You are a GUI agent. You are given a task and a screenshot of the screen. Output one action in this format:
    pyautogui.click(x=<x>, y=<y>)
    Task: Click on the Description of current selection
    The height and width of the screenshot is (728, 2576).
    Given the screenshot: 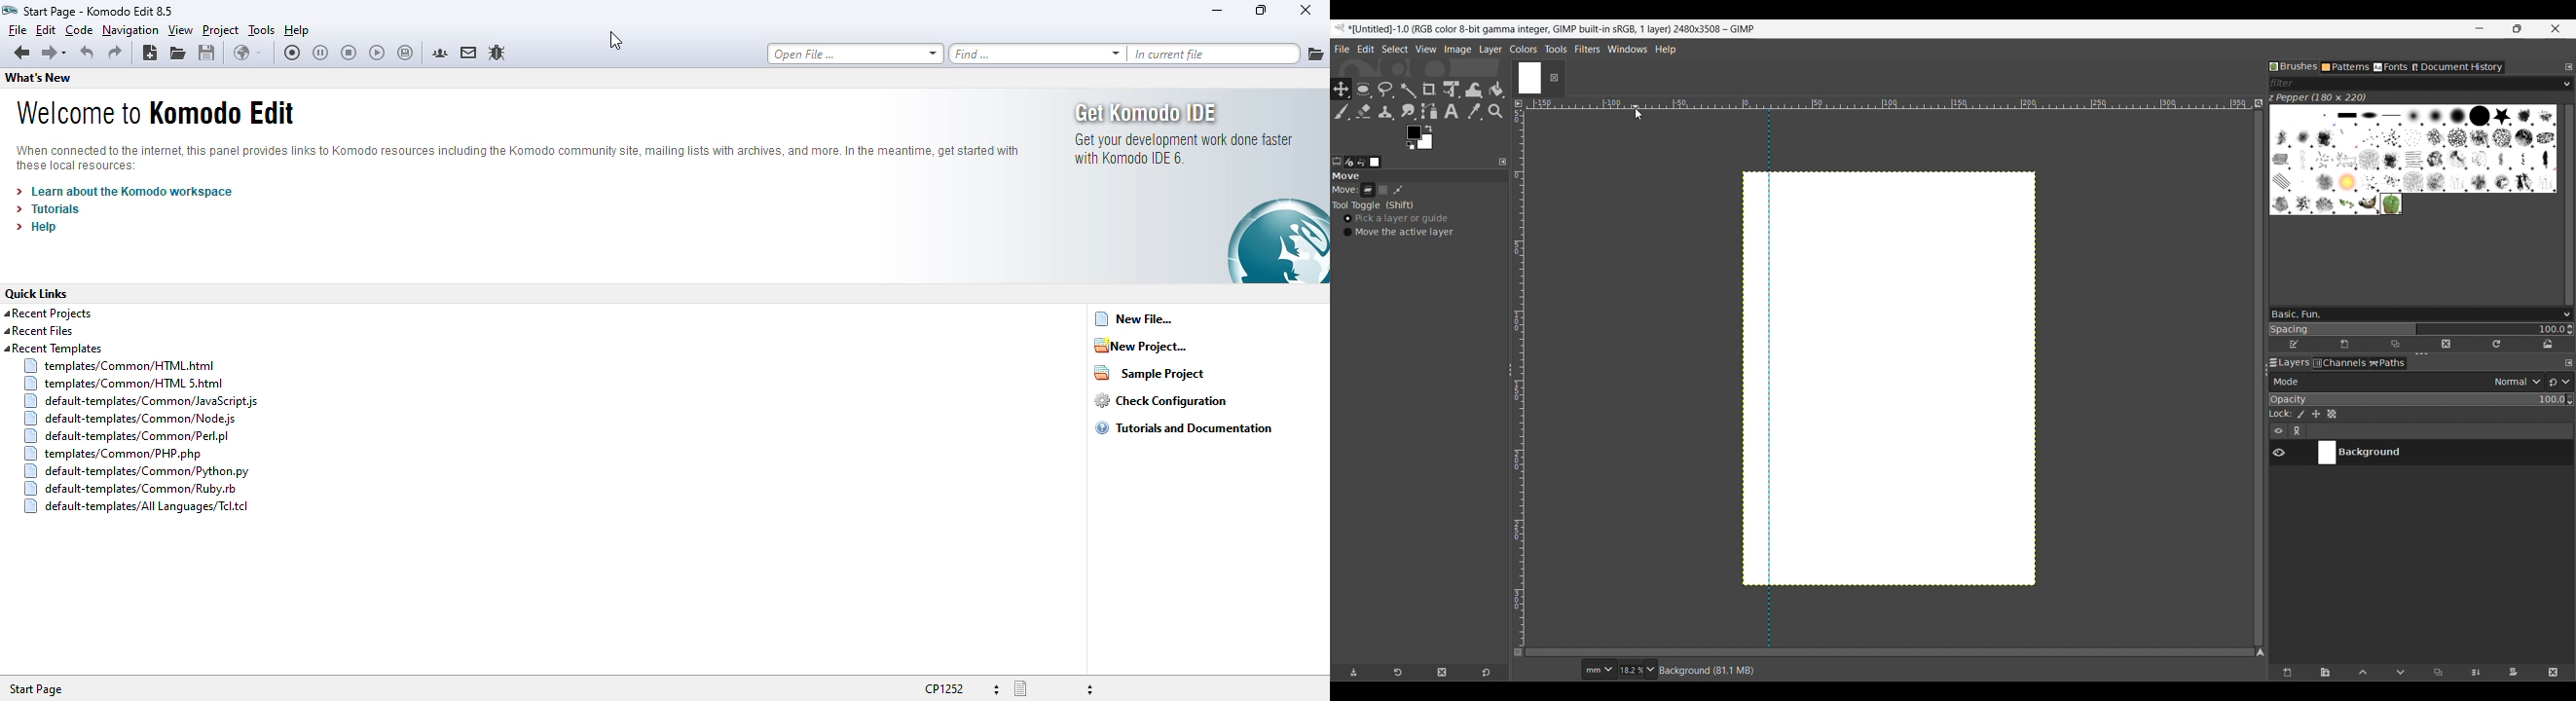 What is the action you would take?
    pyautogui.click(x=1706, y=670)
    